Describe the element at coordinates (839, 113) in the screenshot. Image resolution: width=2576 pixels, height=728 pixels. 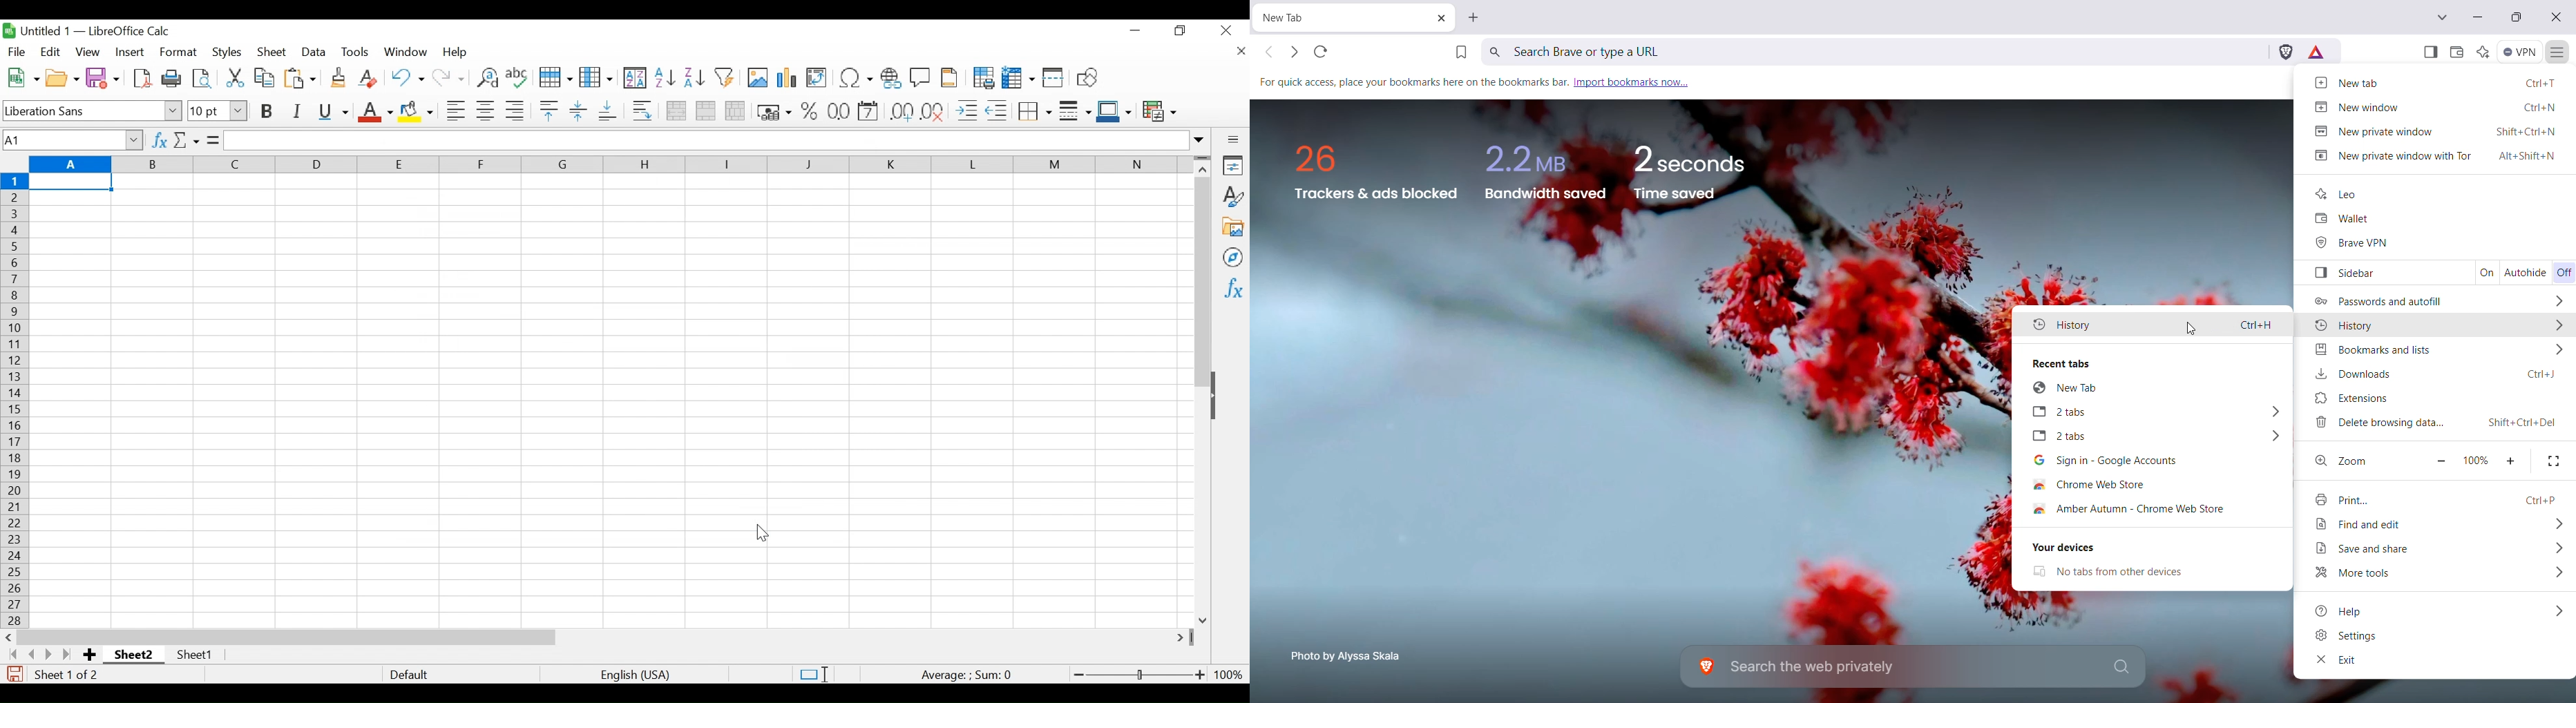
I see `Format as Date` at that location.